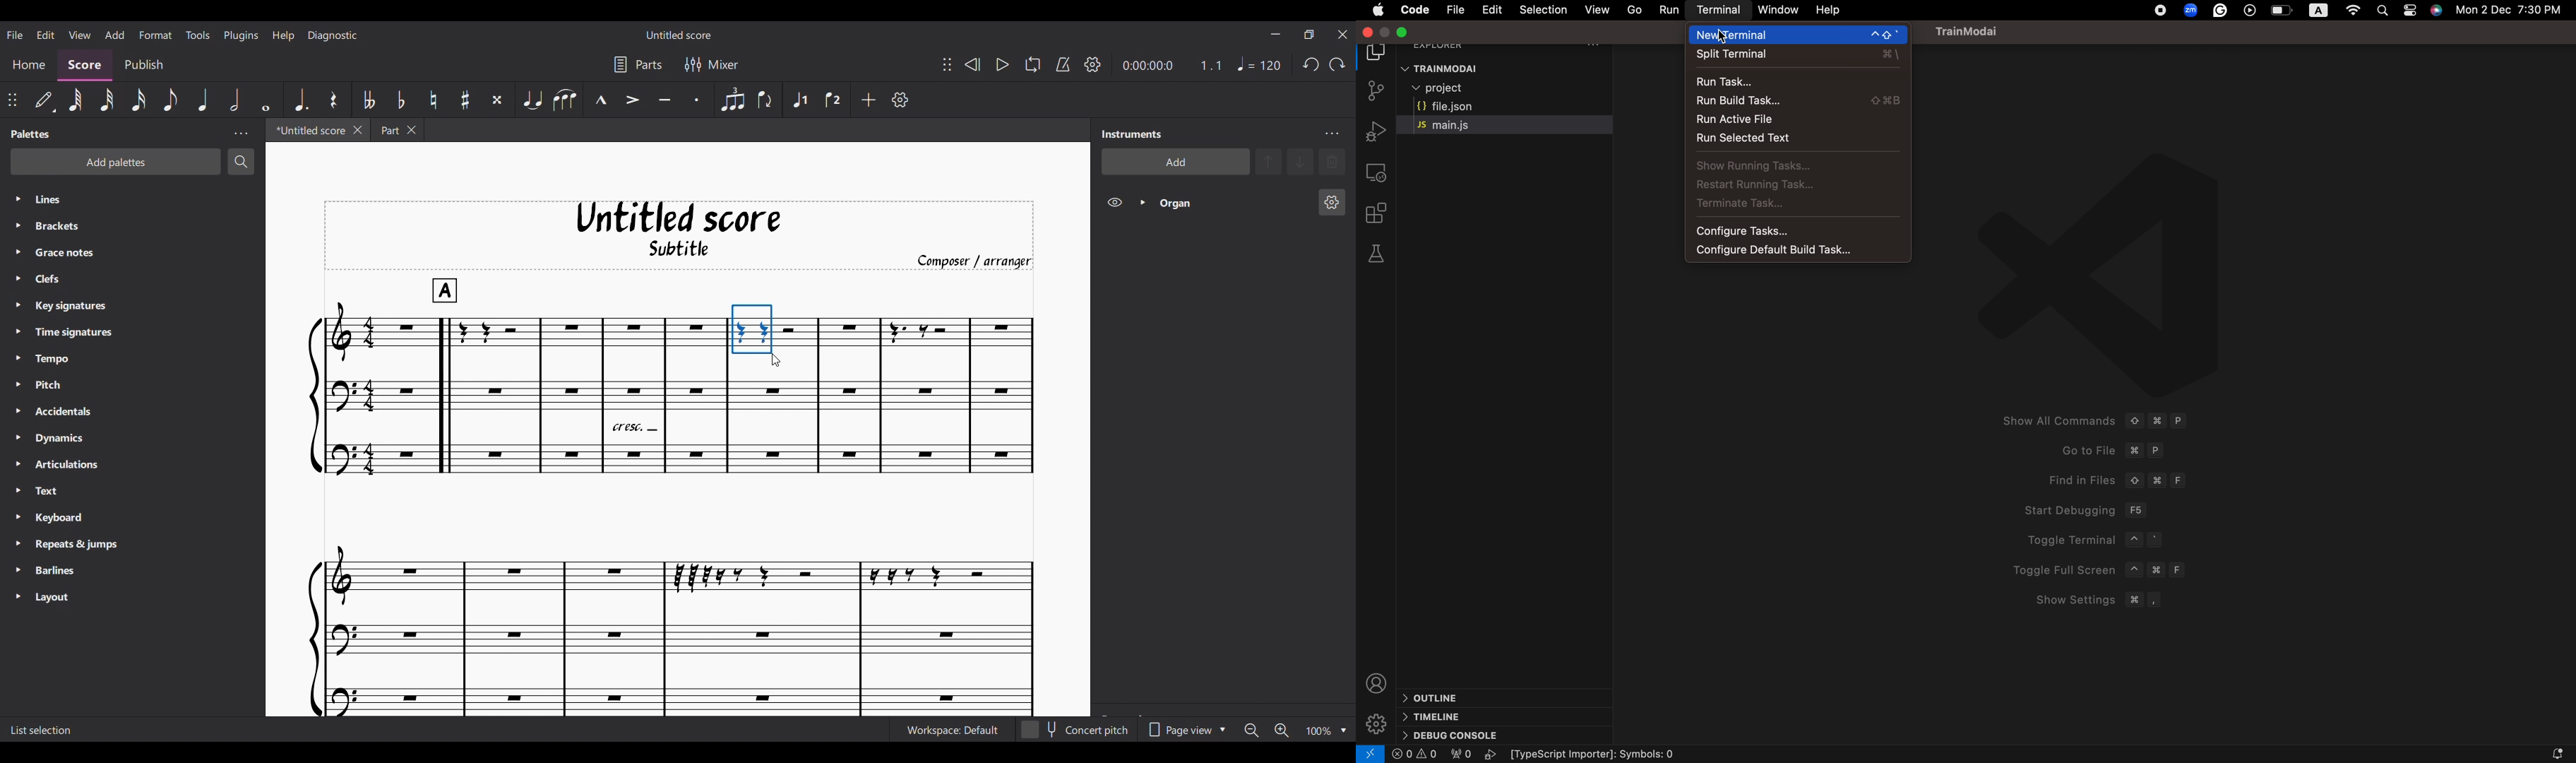 This screenshot has width=2576, height=784. I want to click on Close interface, so click(1342, 34).